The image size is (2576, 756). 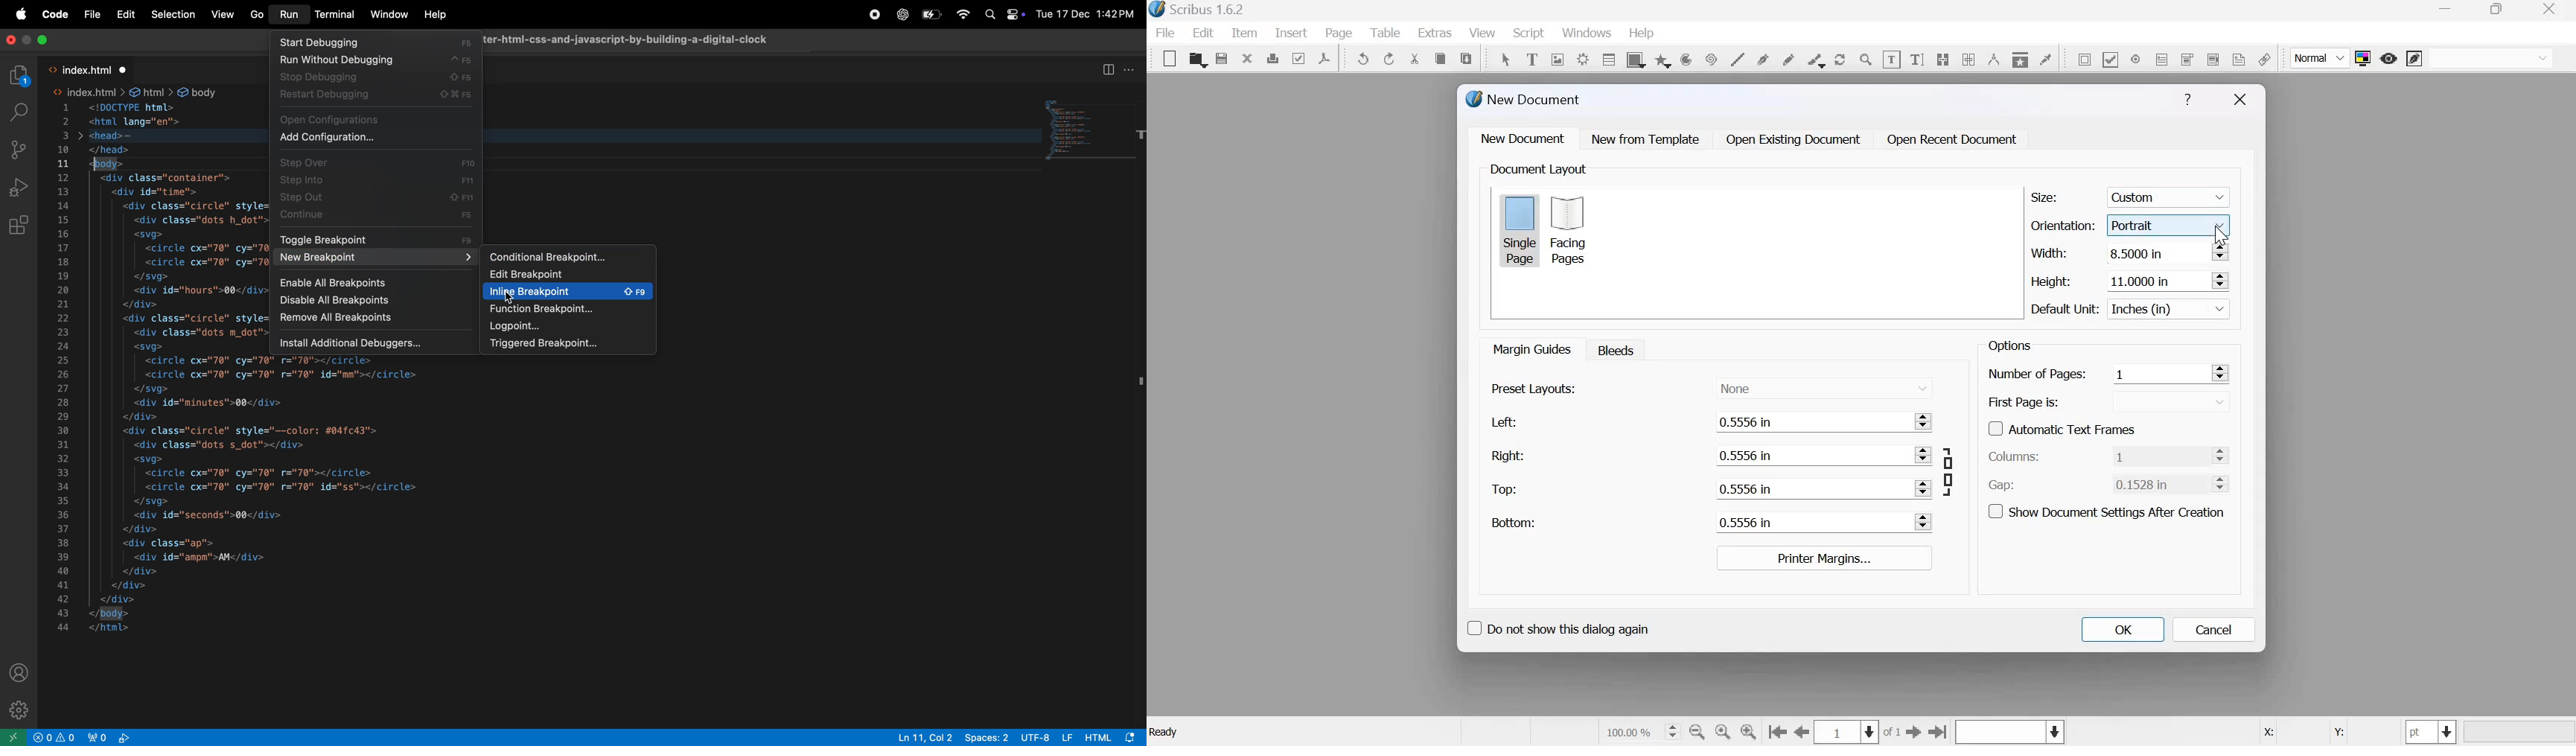 I want to click on Left:, so click(x=1502, y=422).